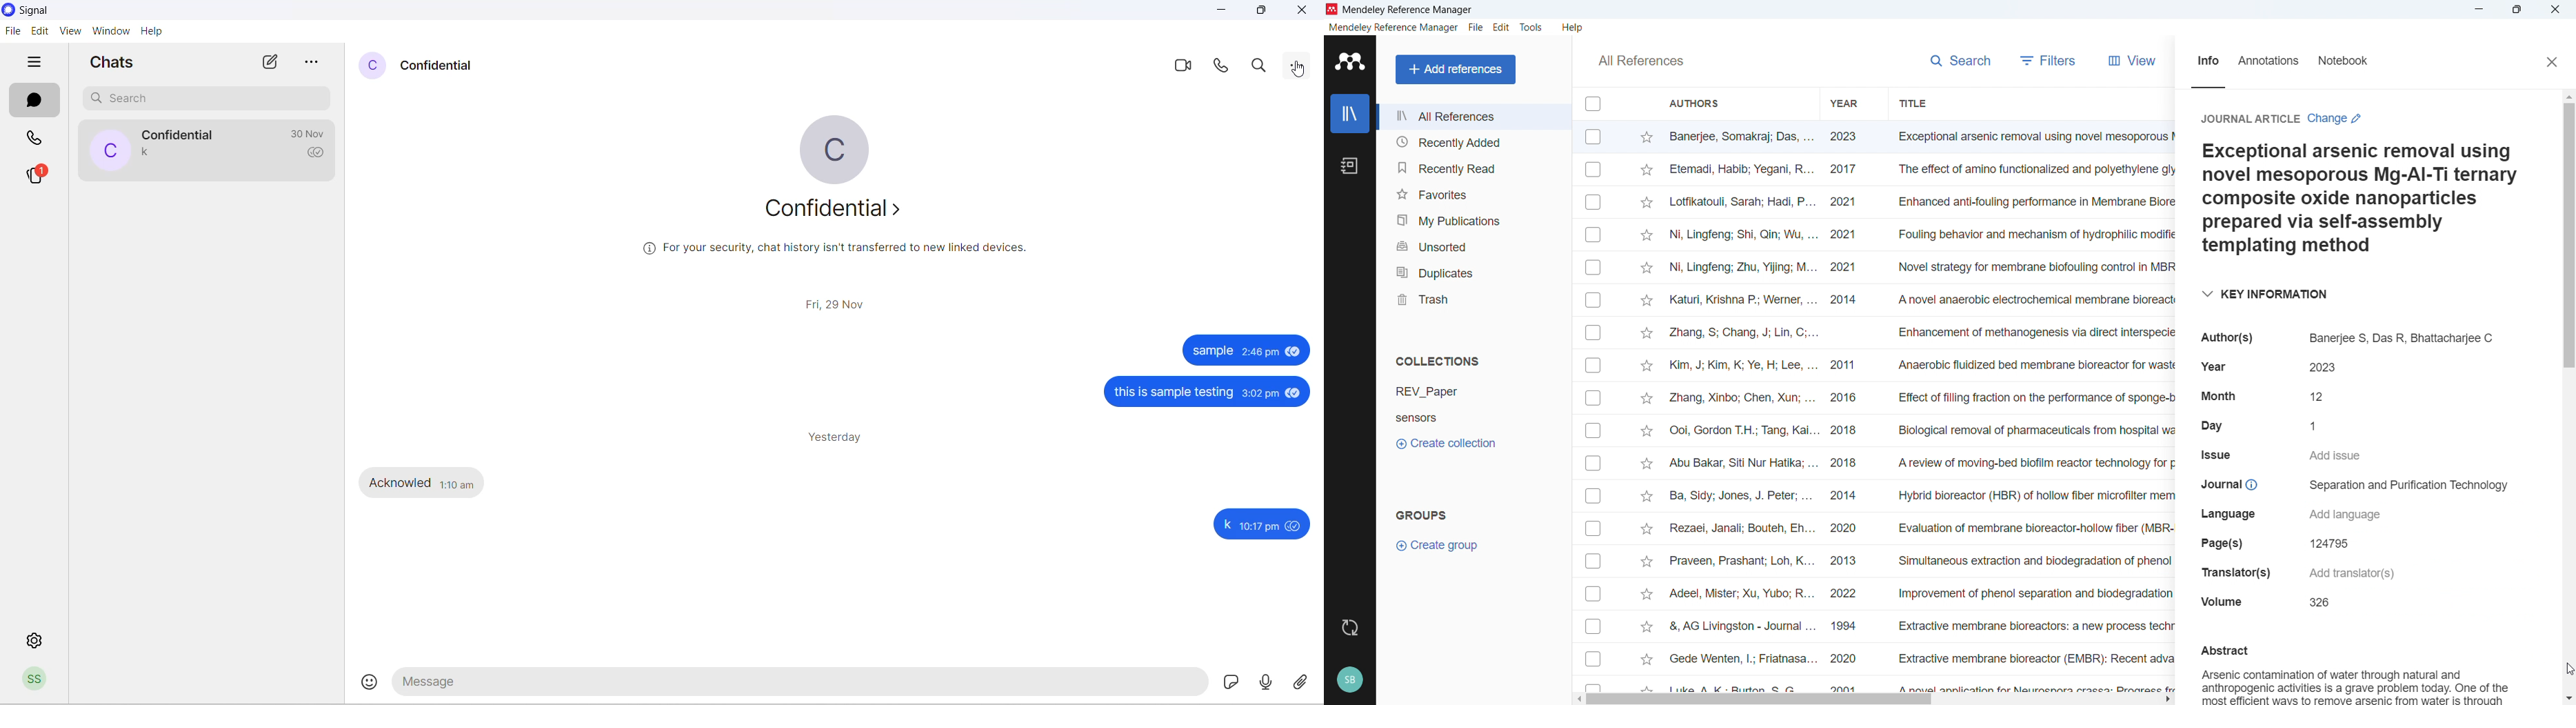  Describe the element at coordinates (1743, 168) in the screenshot. I see `etemadi,habib,yegani,r` at that location.